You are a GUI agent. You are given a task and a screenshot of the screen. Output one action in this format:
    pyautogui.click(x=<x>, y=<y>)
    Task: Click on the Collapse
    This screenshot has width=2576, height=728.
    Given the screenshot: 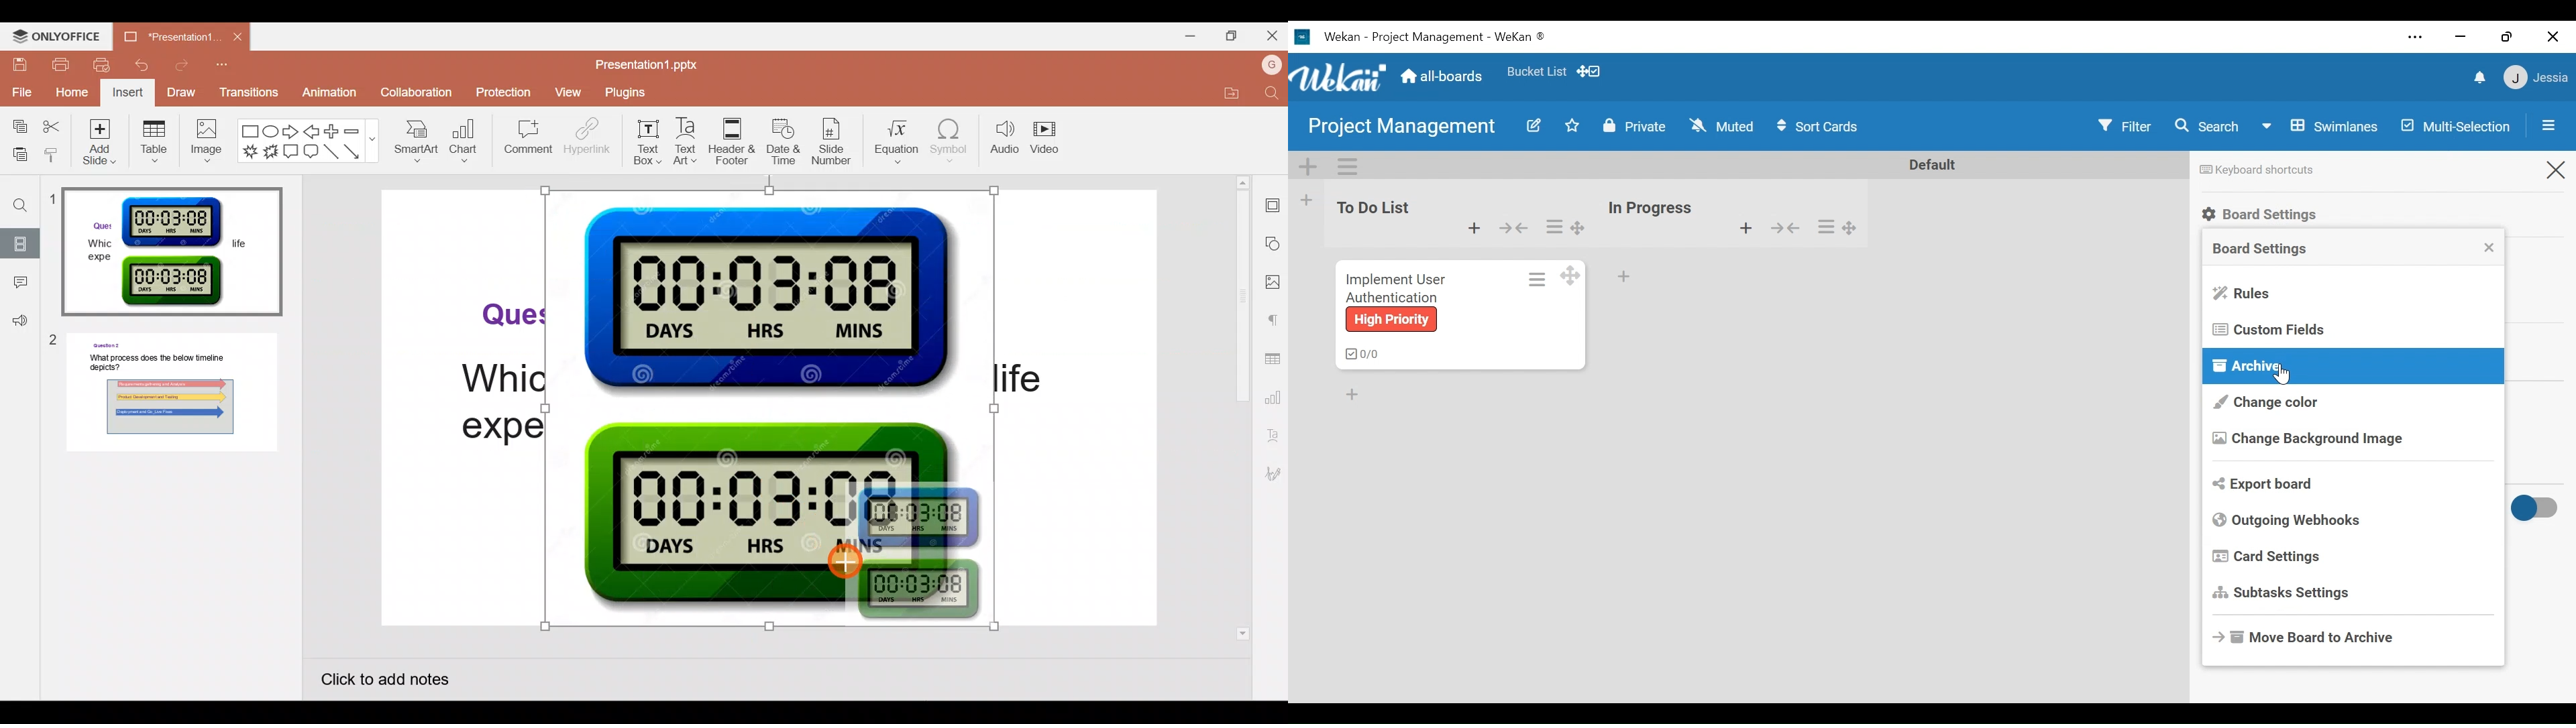 What is the action you would take?
    pyautogui.click(x=1513, y=228)
    